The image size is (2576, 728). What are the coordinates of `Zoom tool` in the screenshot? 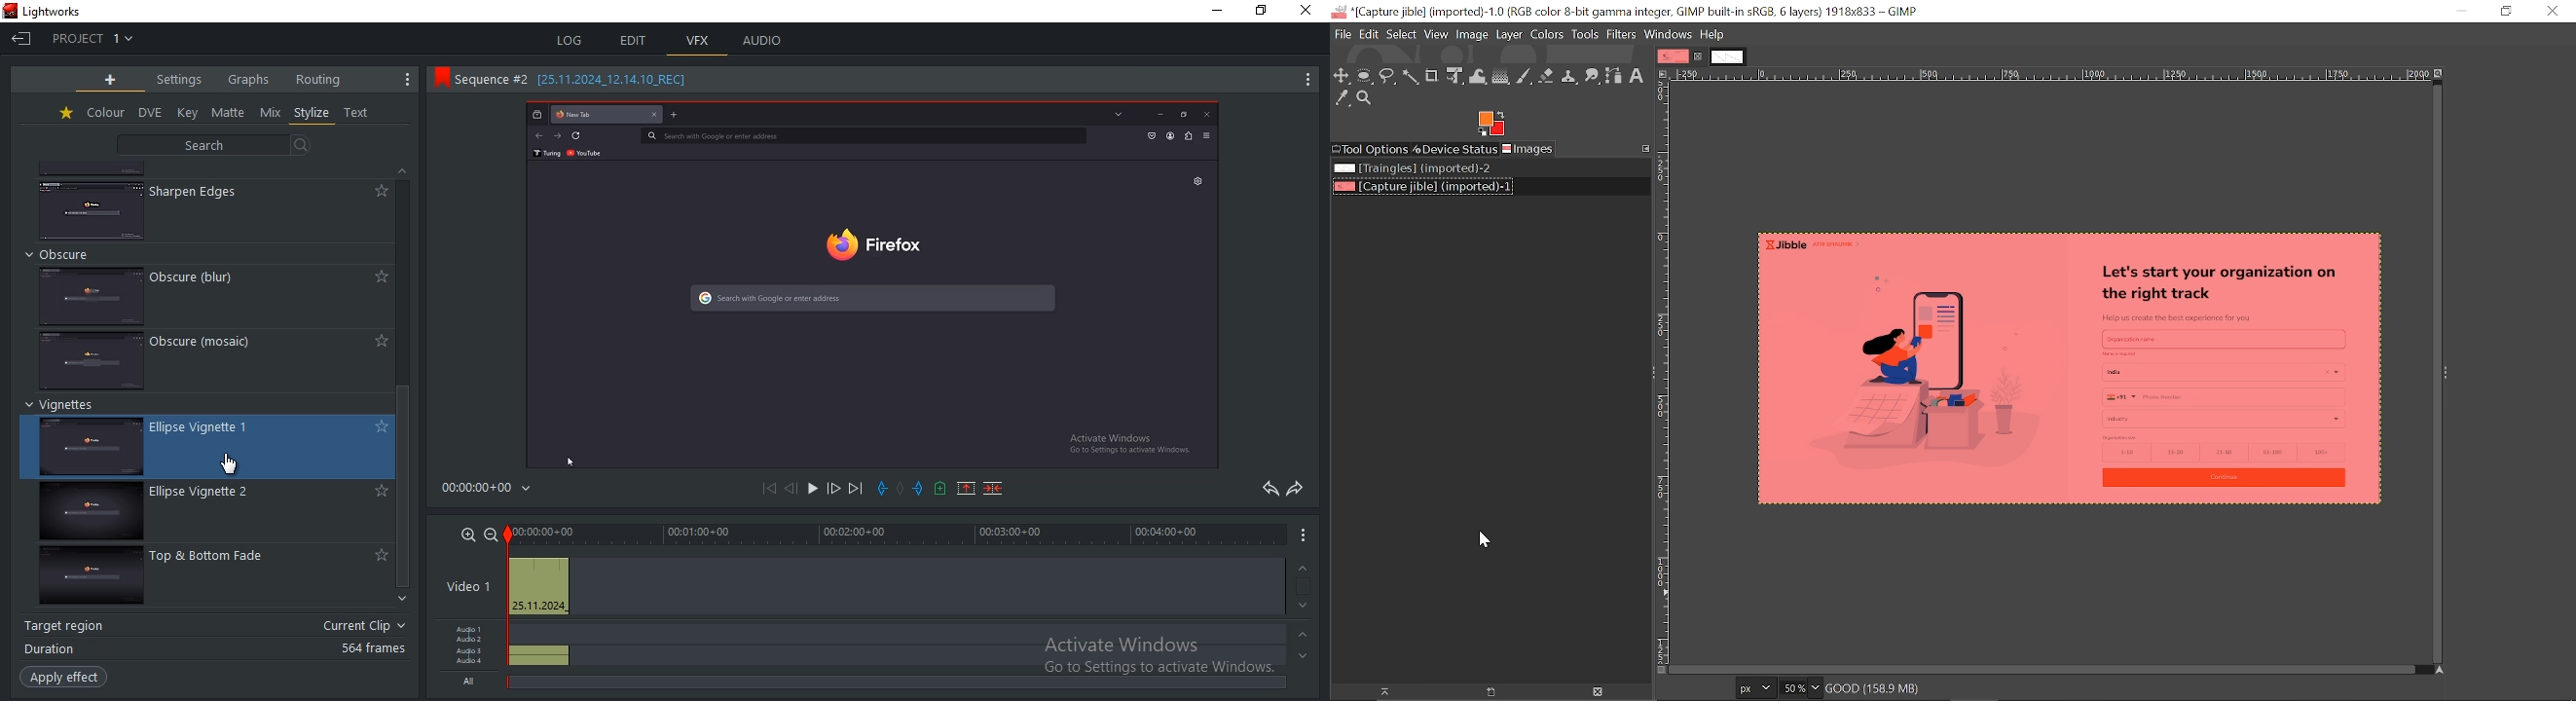 It's located at (1368, 99).